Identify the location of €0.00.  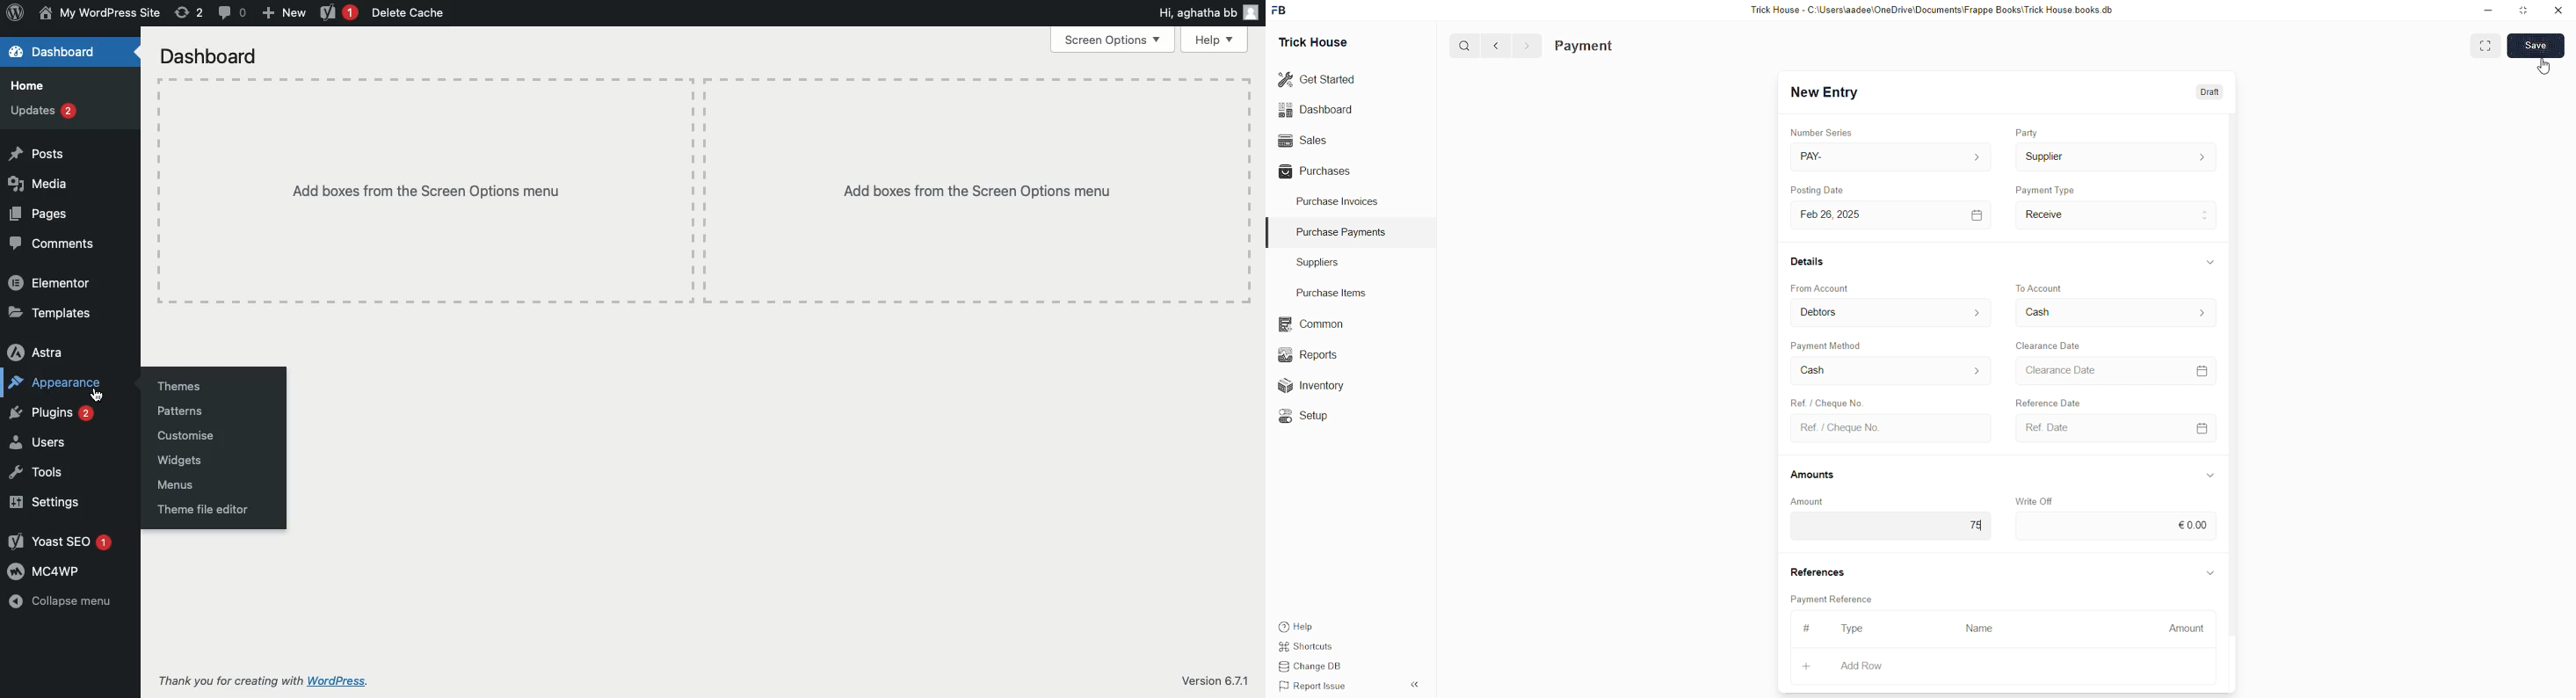
(1890, 527).